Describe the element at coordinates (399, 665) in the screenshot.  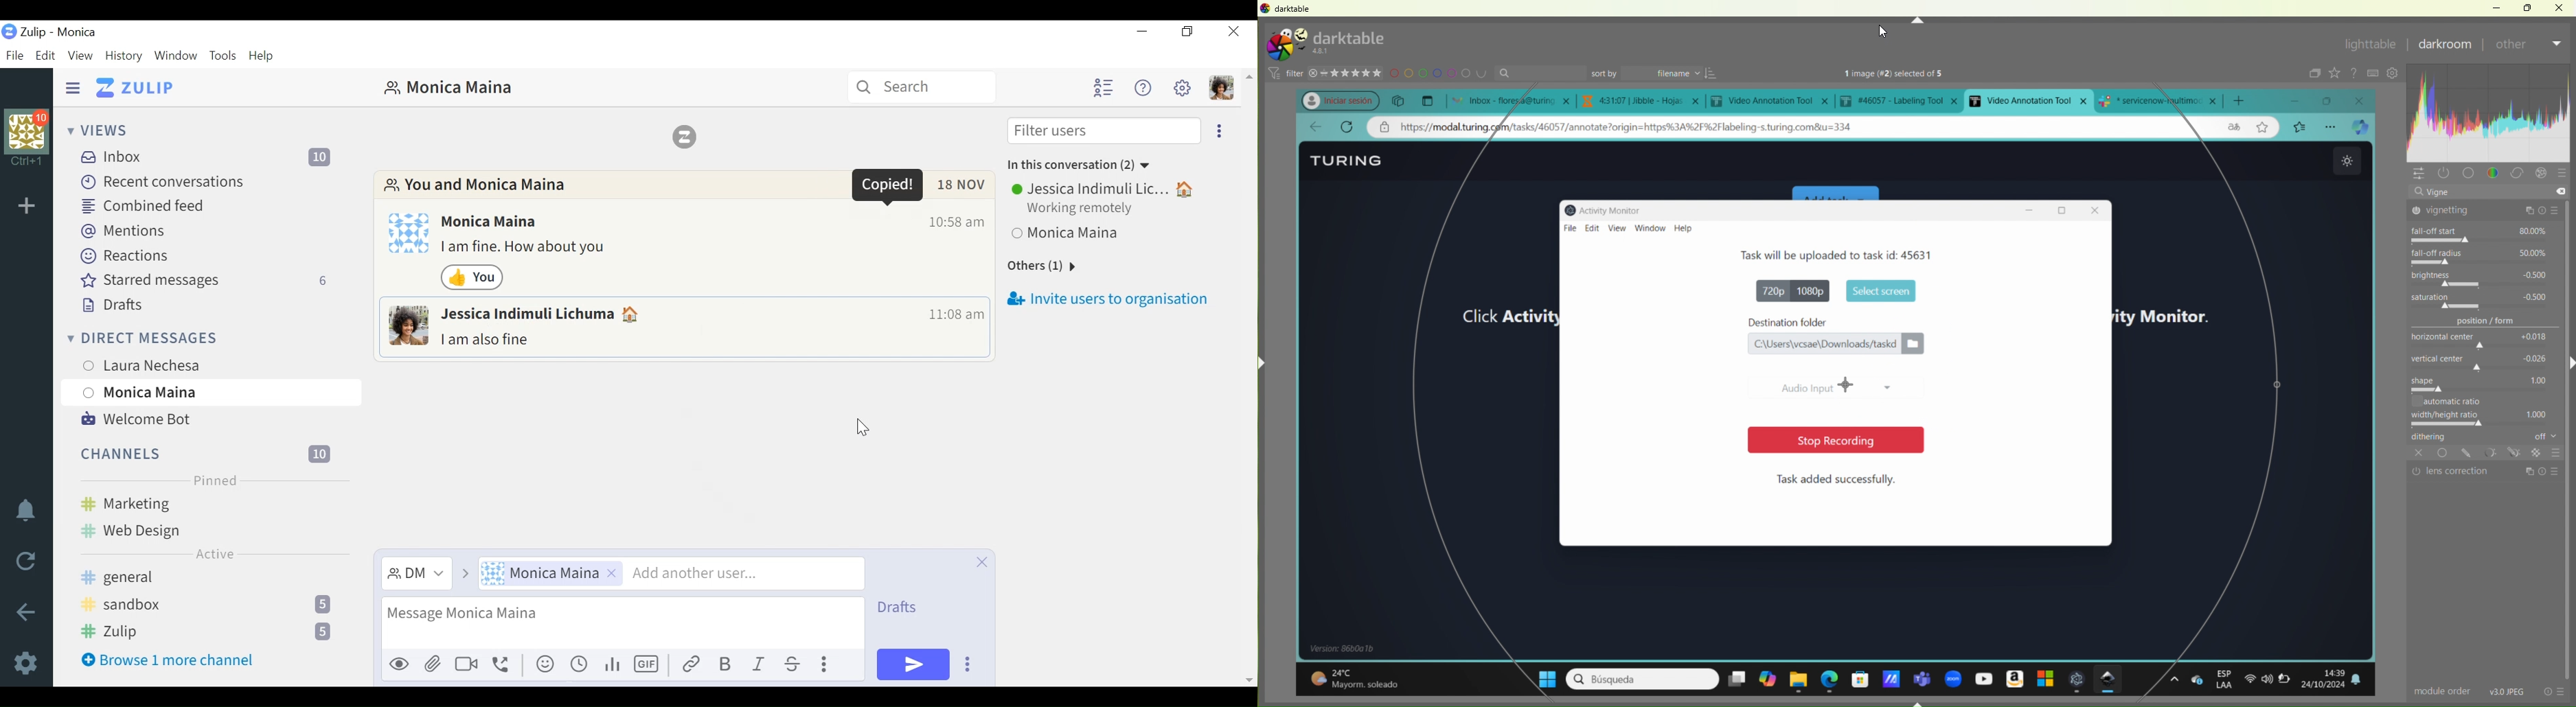
I see `Preview` at that location.